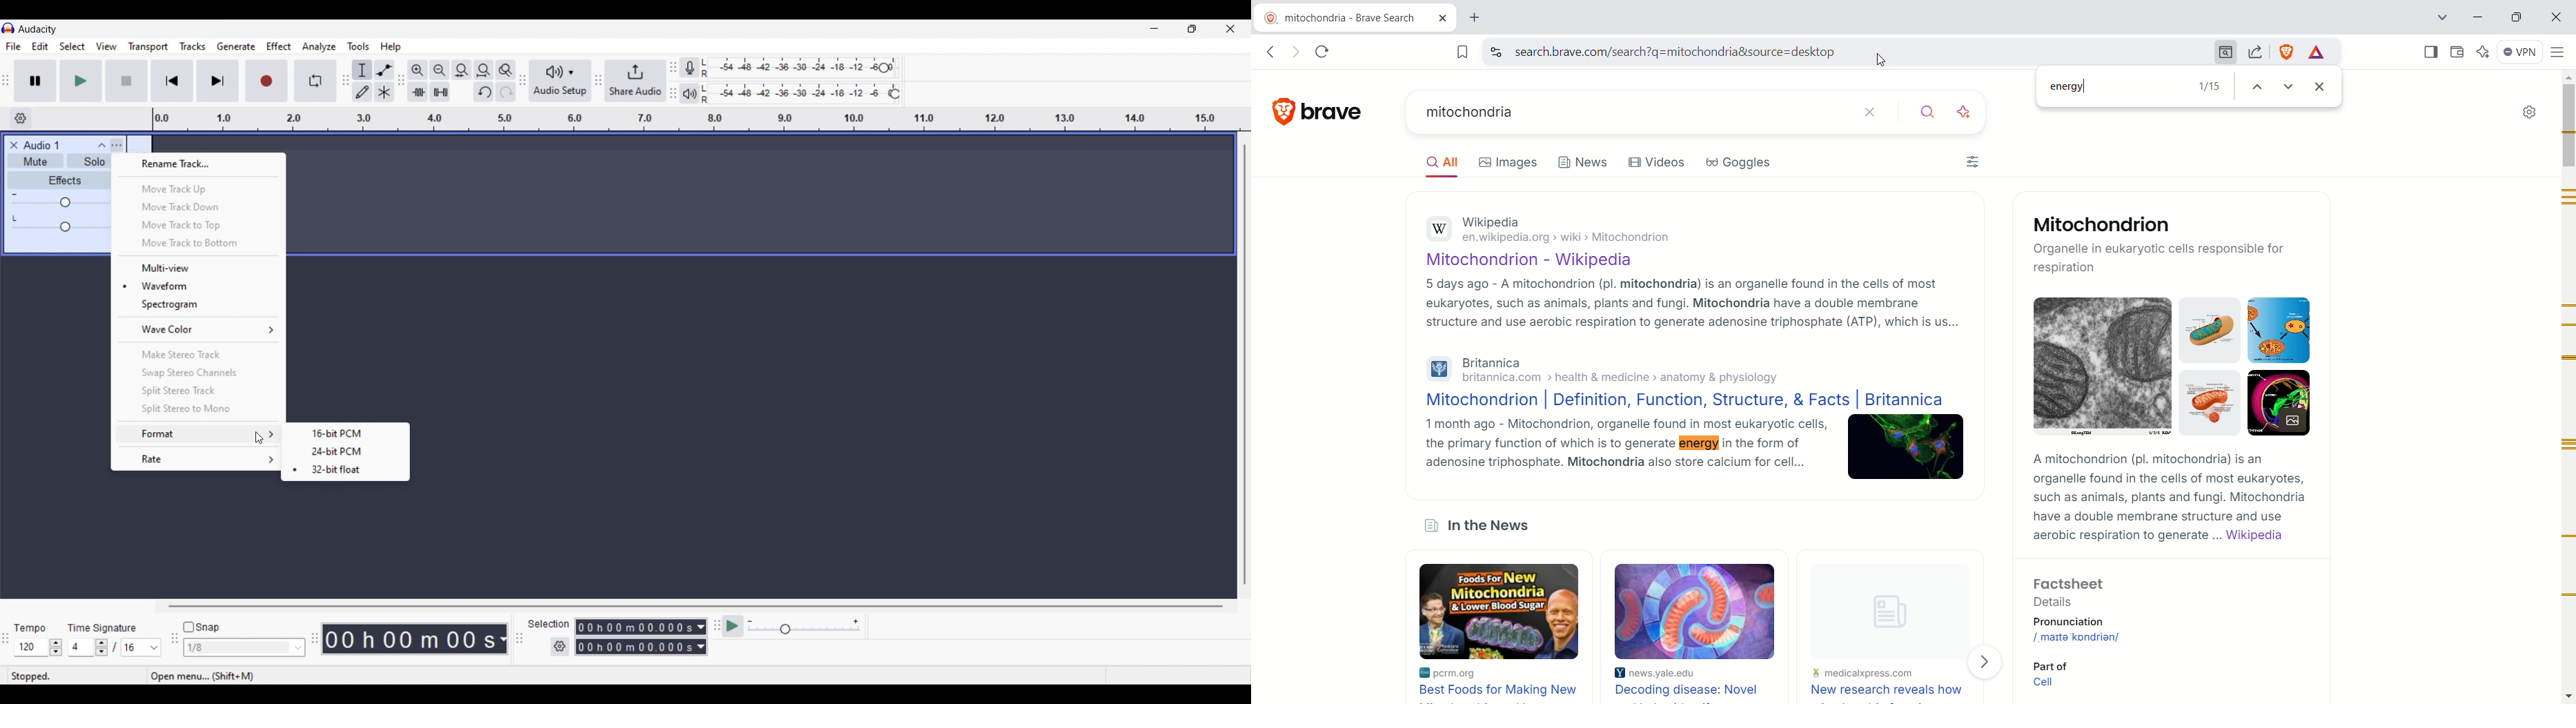 Image resolution: width=2576 pixels, height=728 pixels. Describe the element at coordinates (127, 81) in the screenshot. I see `Stop` at that location.